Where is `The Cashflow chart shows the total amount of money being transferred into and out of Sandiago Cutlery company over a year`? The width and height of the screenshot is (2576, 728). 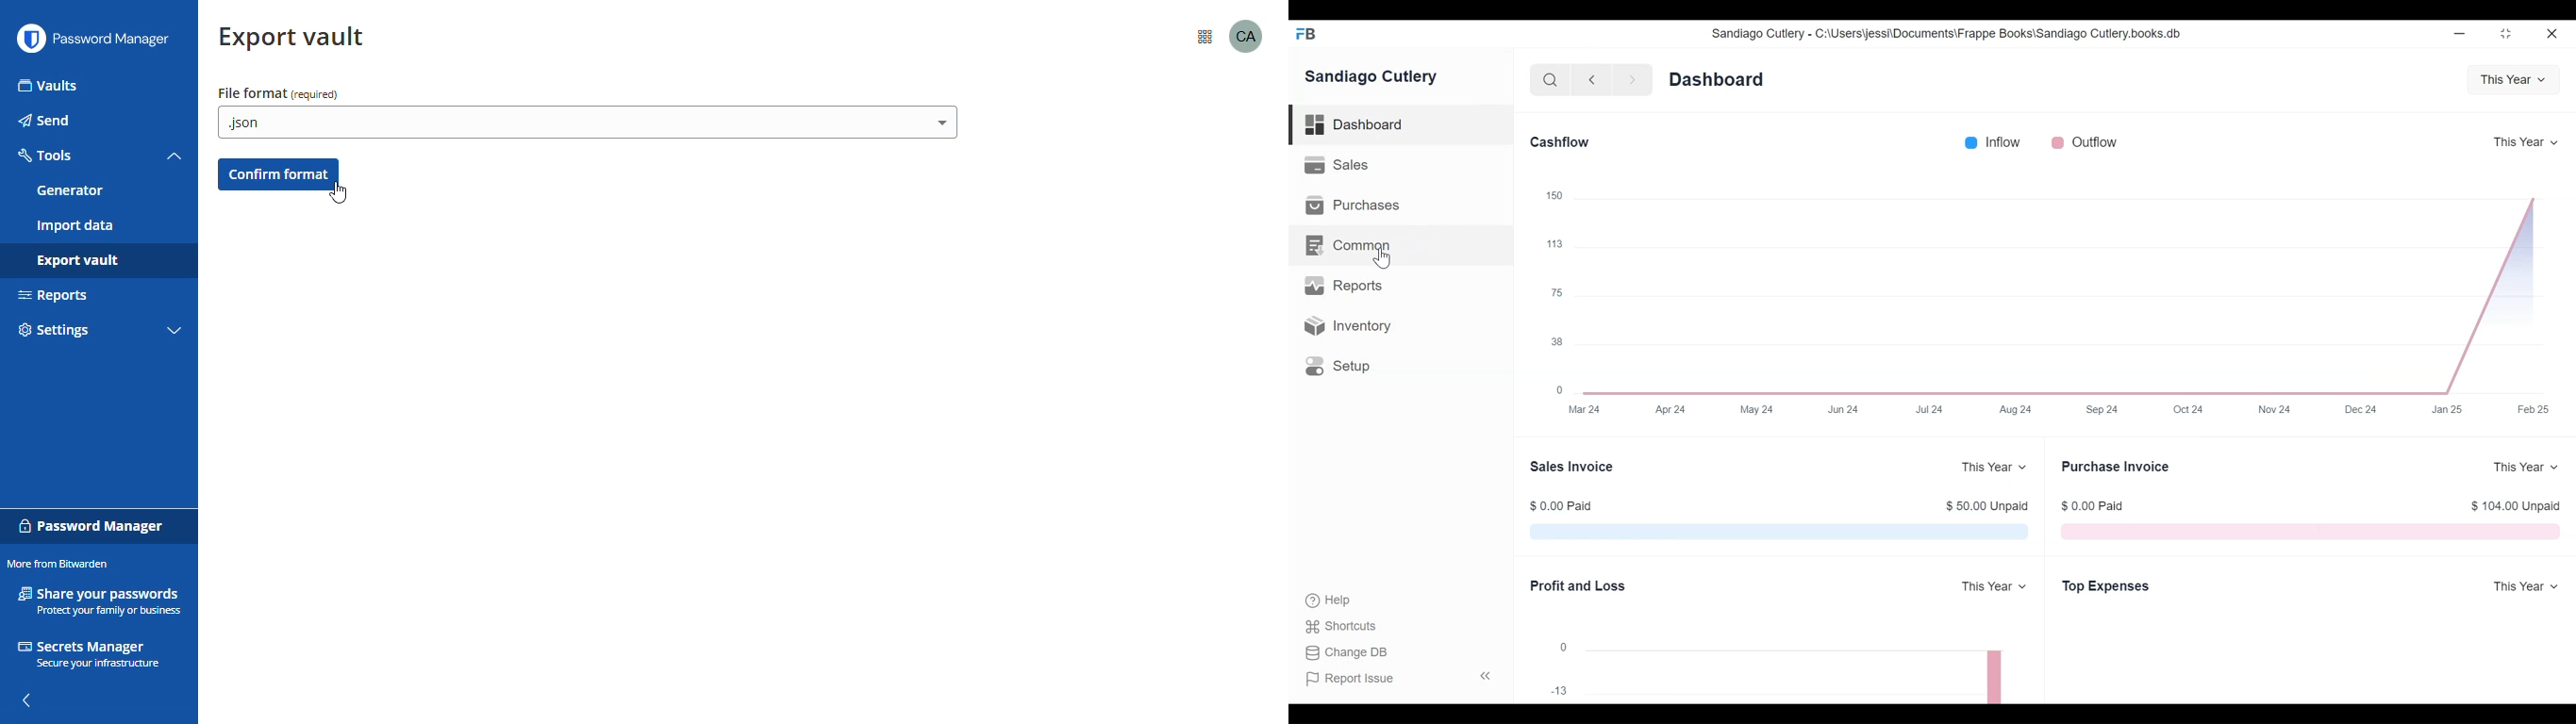
The Cashflow chart shows the total amount of money being transferred into and out of Sandiago Cutlery company over a year is located at coordinates (2061, 293).